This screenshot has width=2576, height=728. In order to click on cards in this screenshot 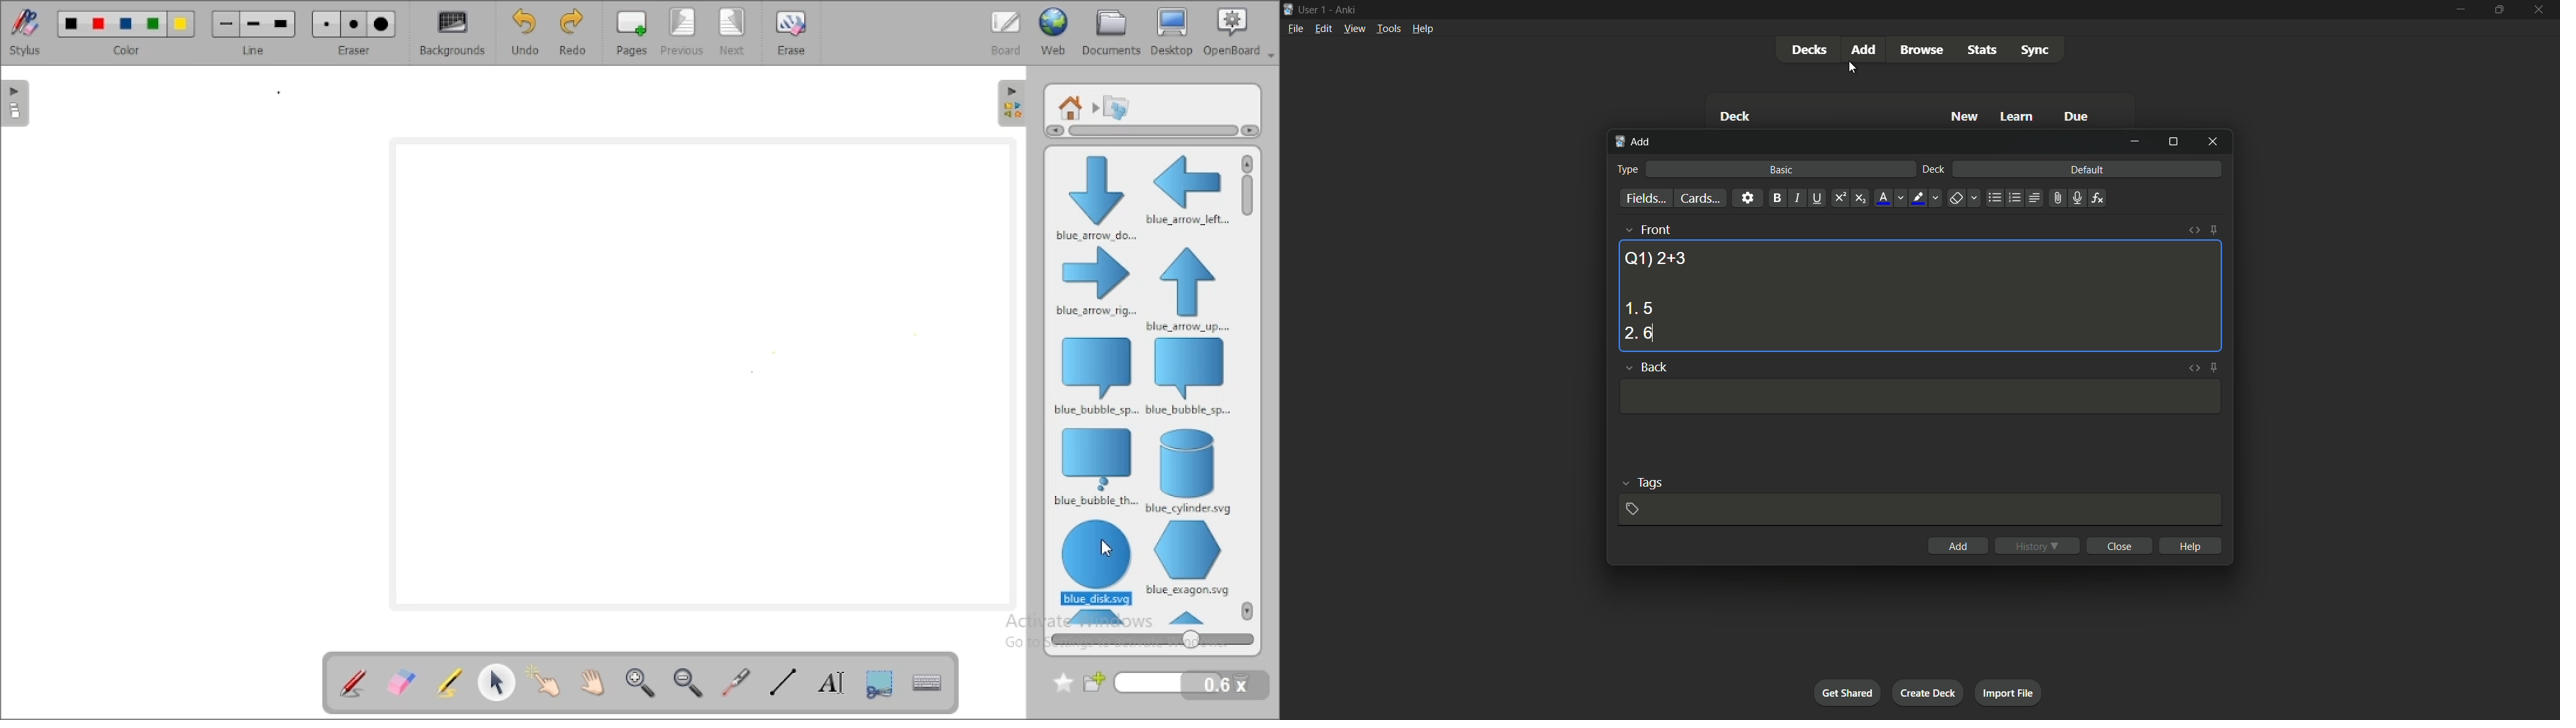, I will do `click(1699, 199)`.